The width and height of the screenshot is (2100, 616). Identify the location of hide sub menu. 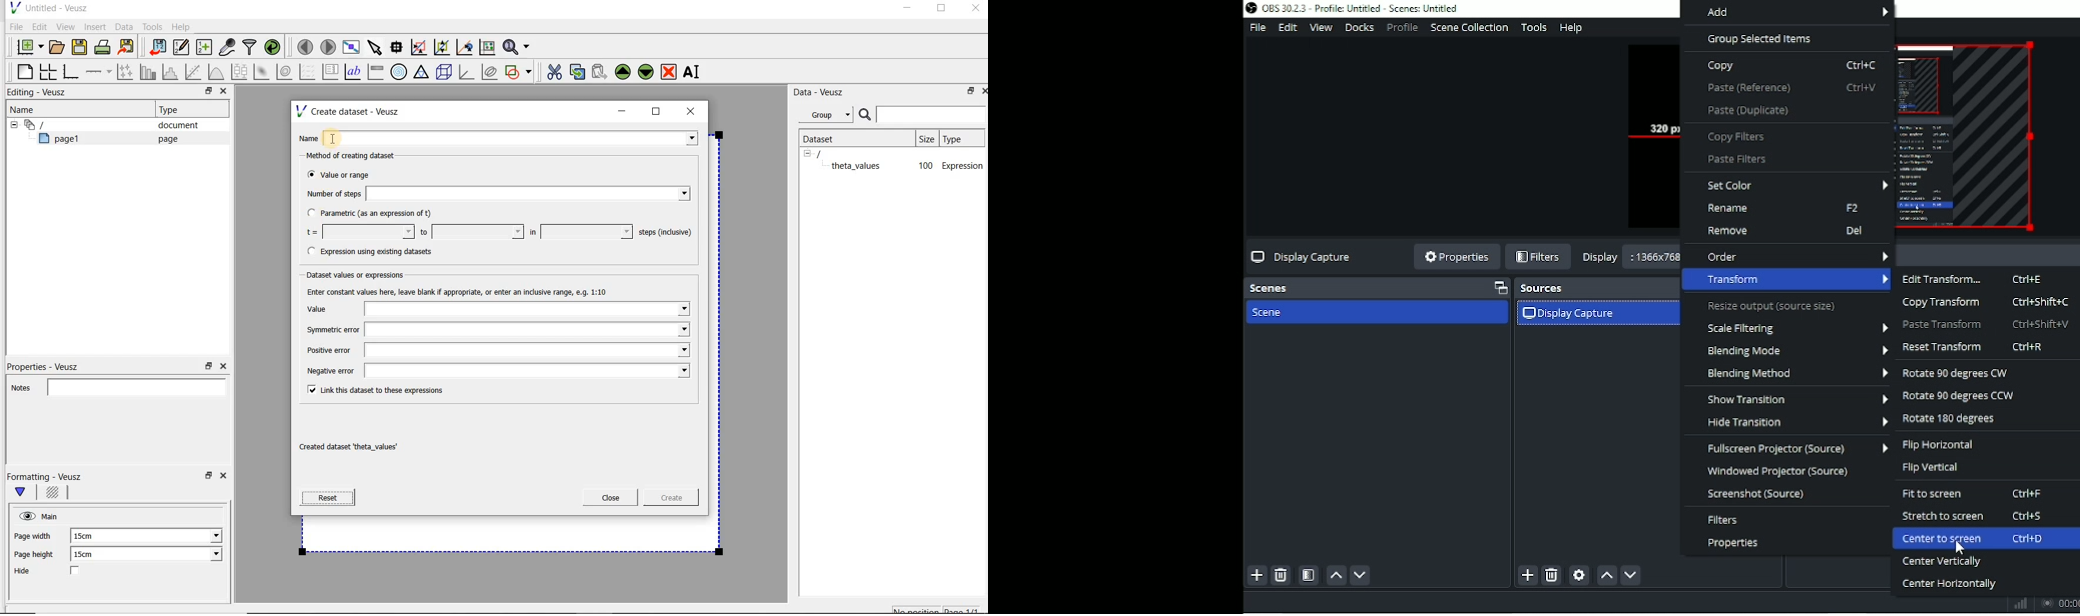
(11, 124).